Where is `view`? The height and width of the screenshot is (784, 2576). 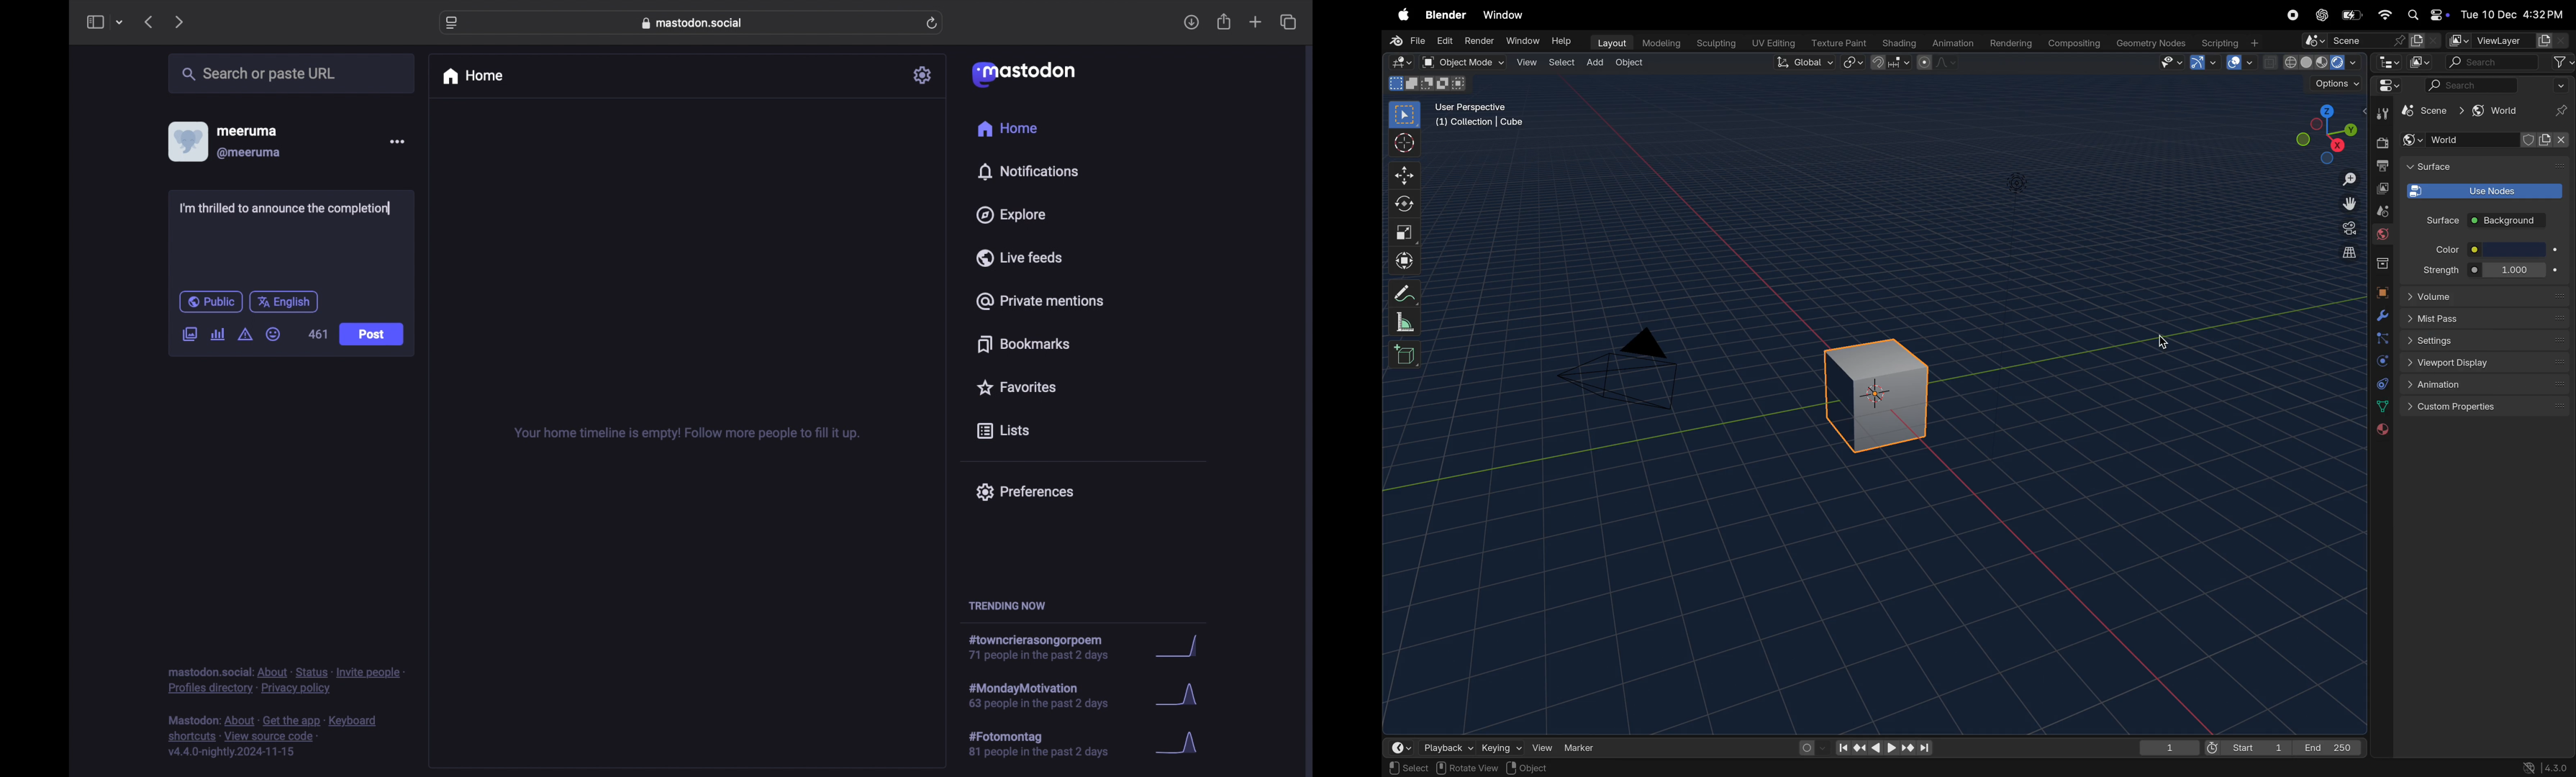 view is located at coordinates (1542, 746).